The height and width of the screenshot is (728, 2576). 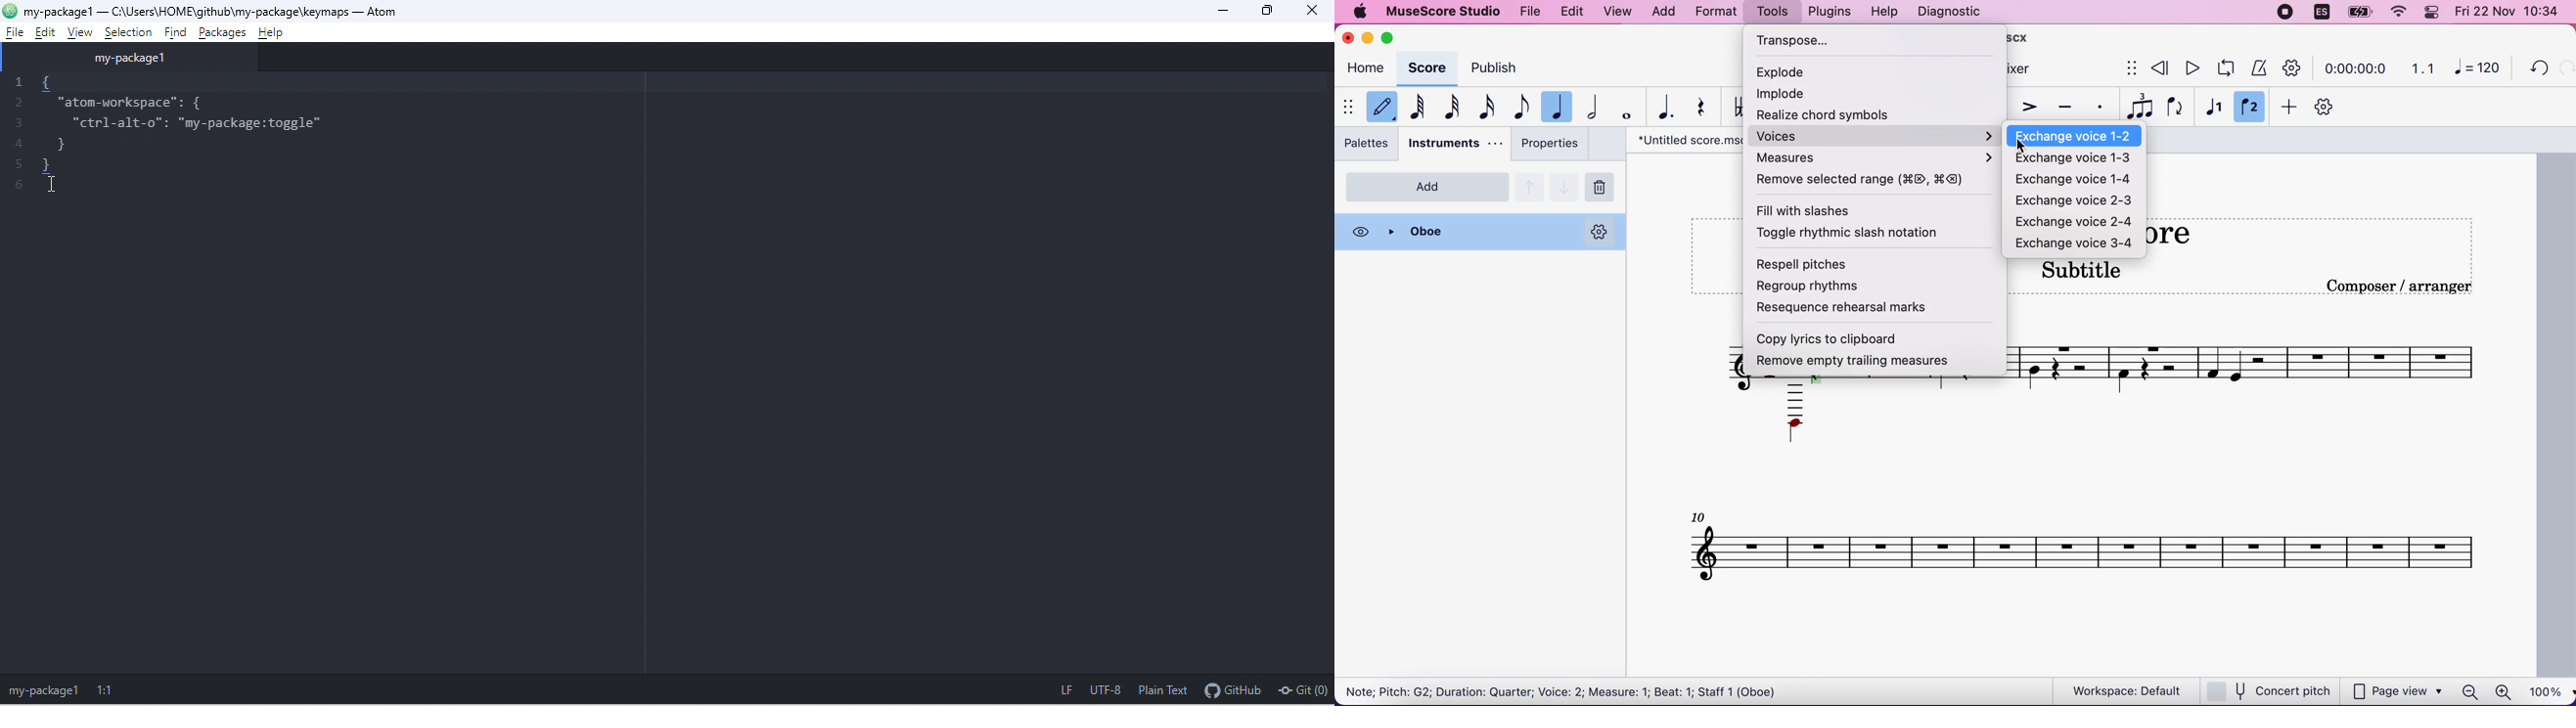 I want to click on untitled score, so click(x=2082, y=524).